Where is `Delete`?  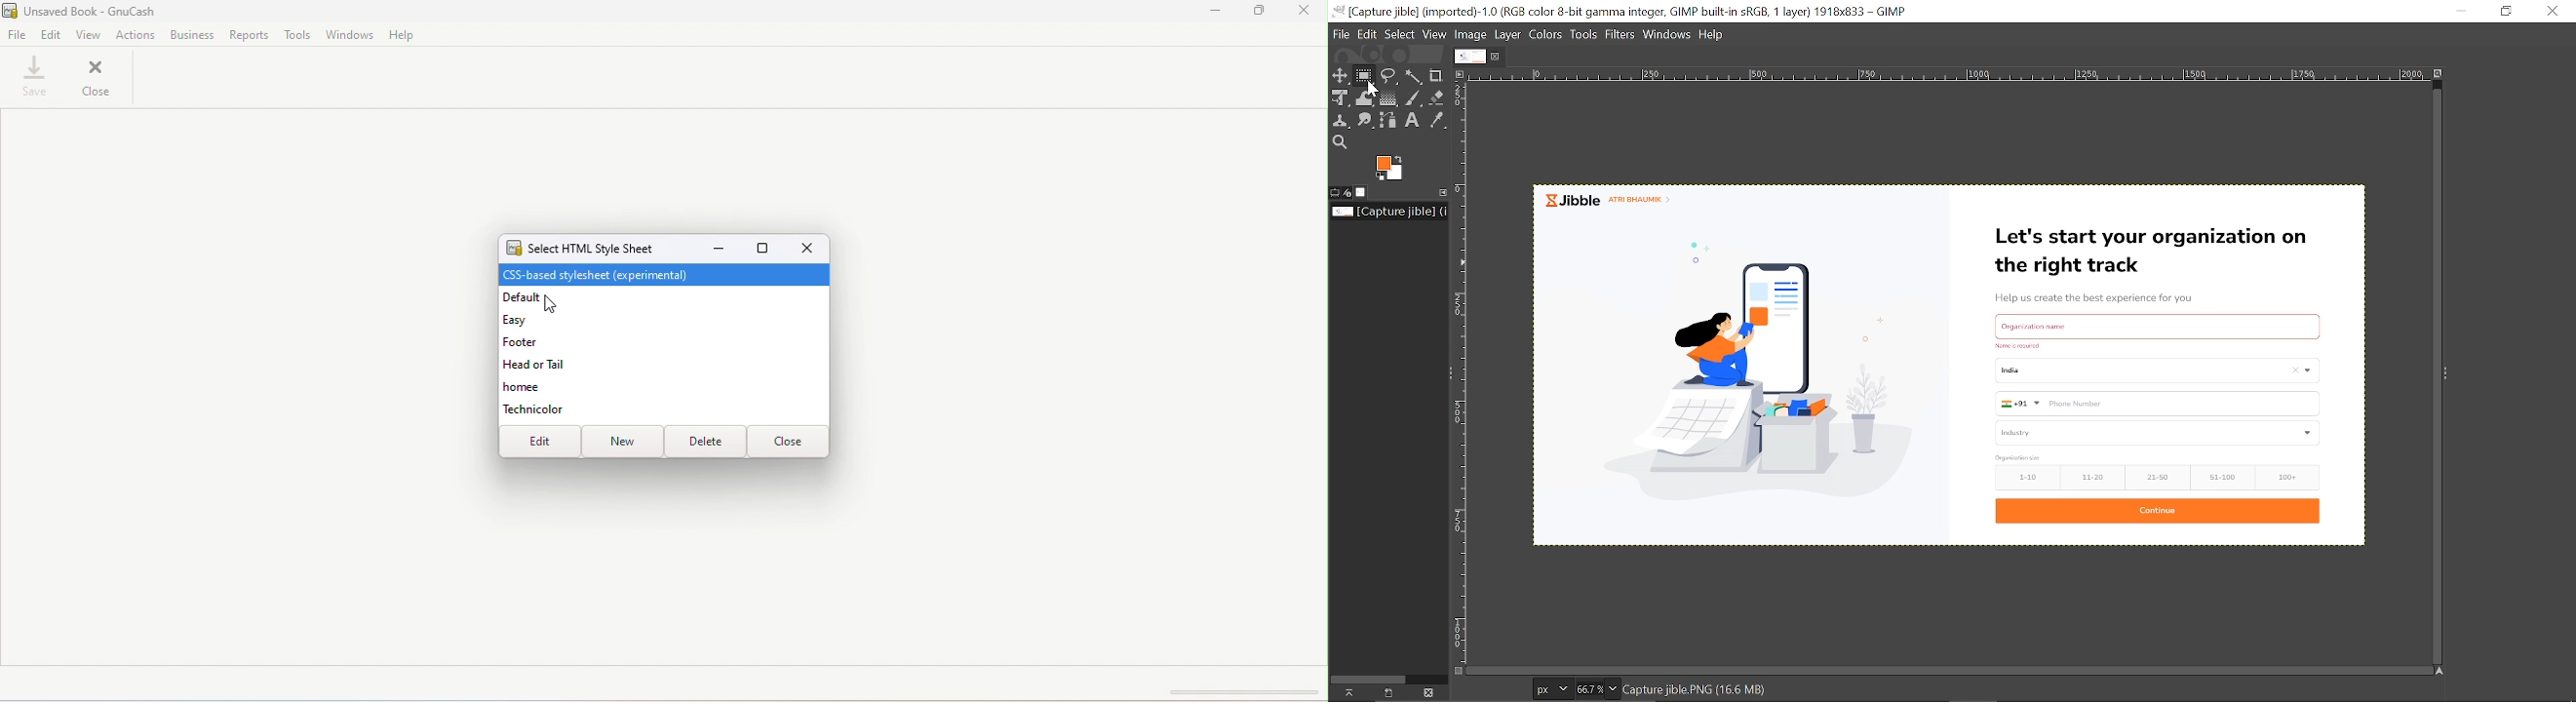 Delete is located at coordinates (708, 442).